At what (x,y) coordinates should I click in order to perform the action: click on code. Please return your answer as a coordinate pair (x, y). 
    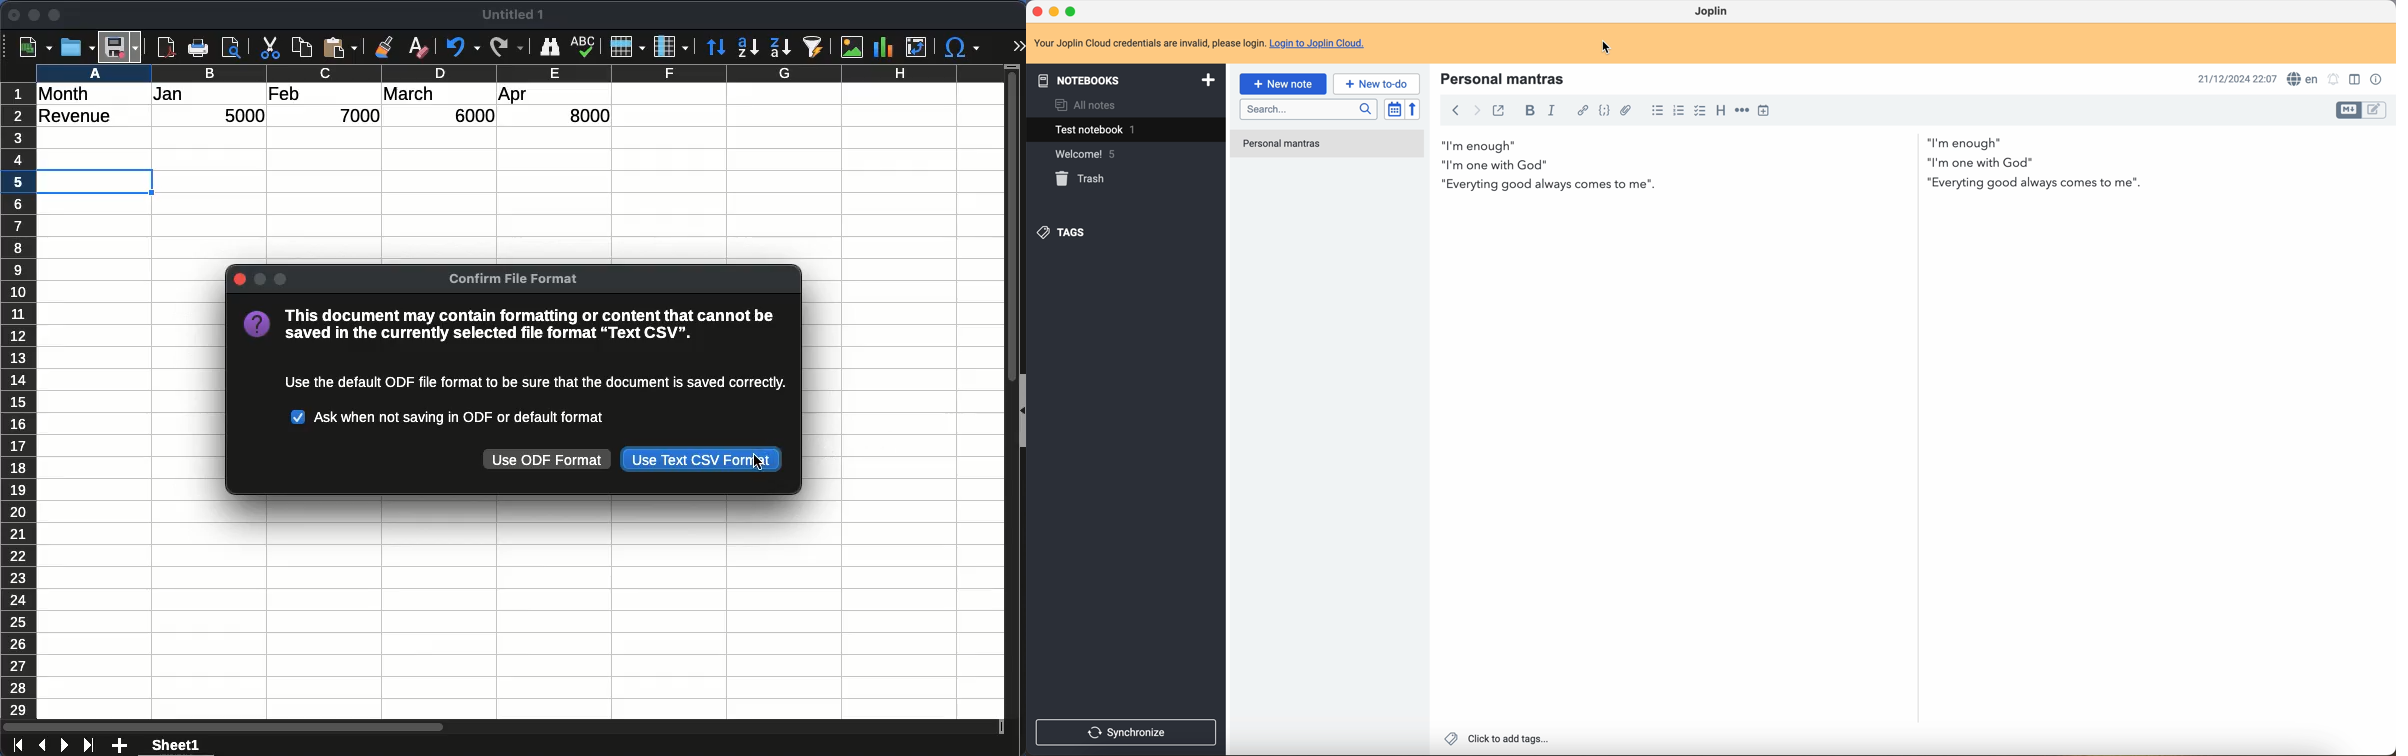
    Looking at the image, I should click on (1603, 112).